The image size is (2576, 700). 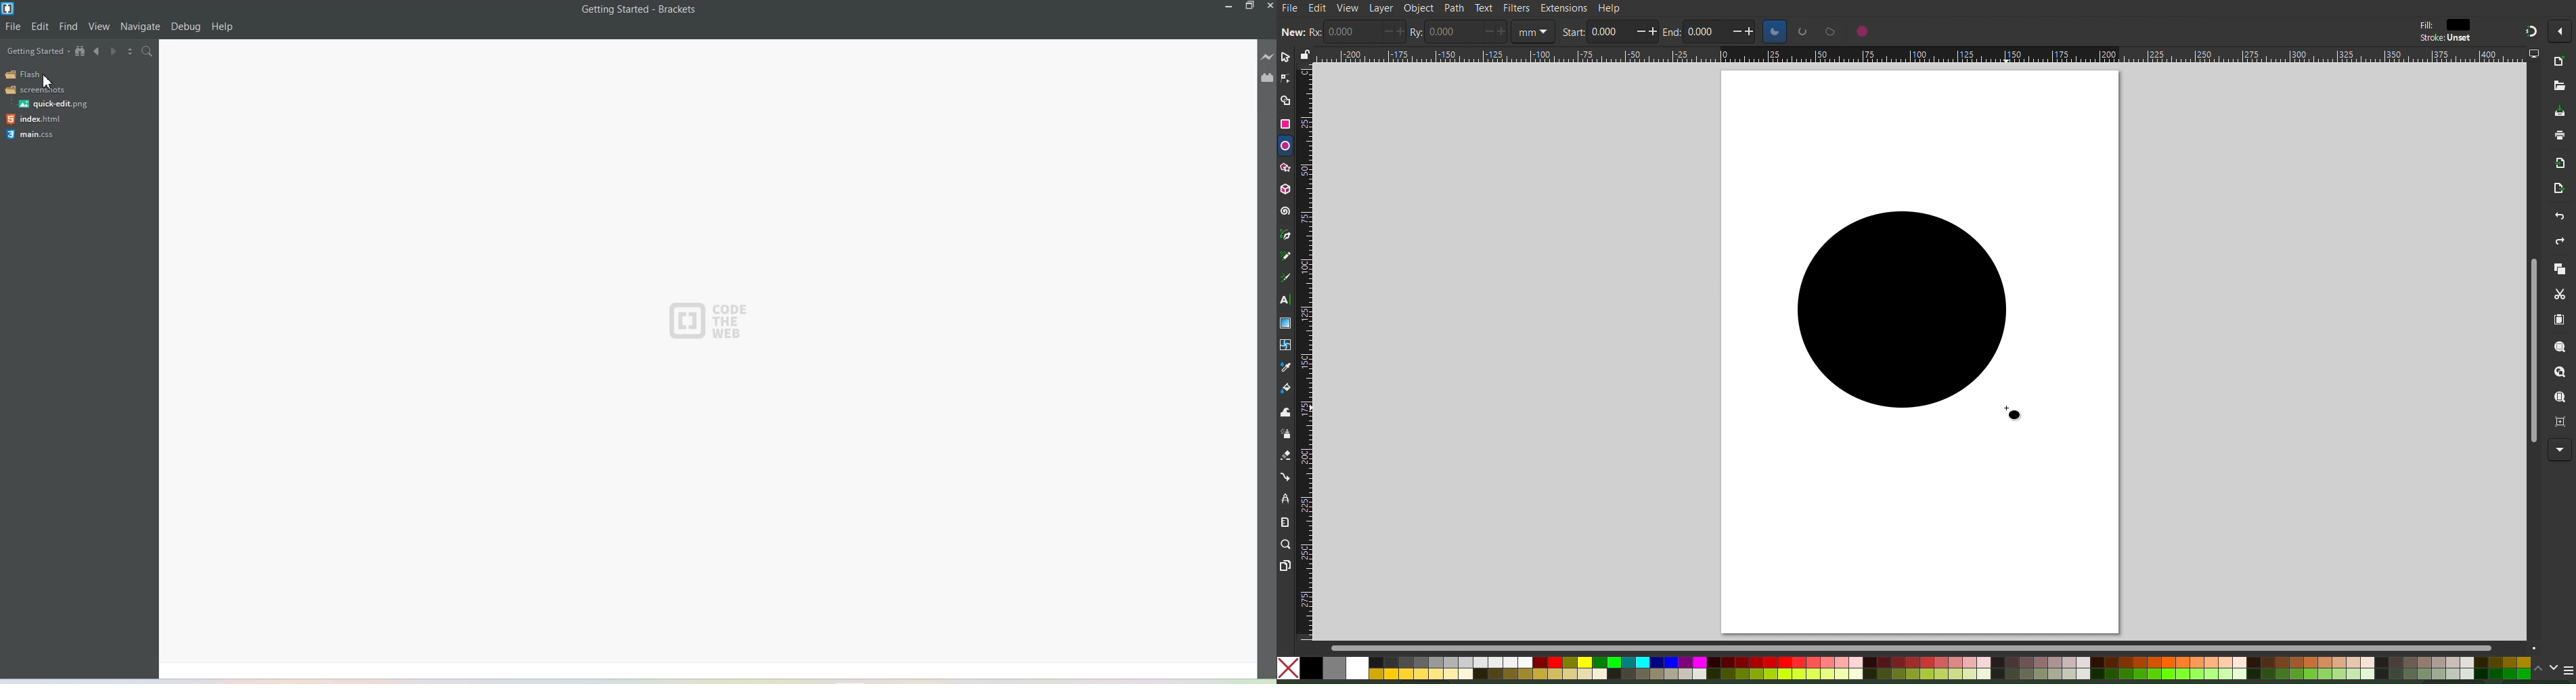 What do you see at coordinates (2568, 671) in the screenshot?
I see `menu` at bounding box center [2568, 671].